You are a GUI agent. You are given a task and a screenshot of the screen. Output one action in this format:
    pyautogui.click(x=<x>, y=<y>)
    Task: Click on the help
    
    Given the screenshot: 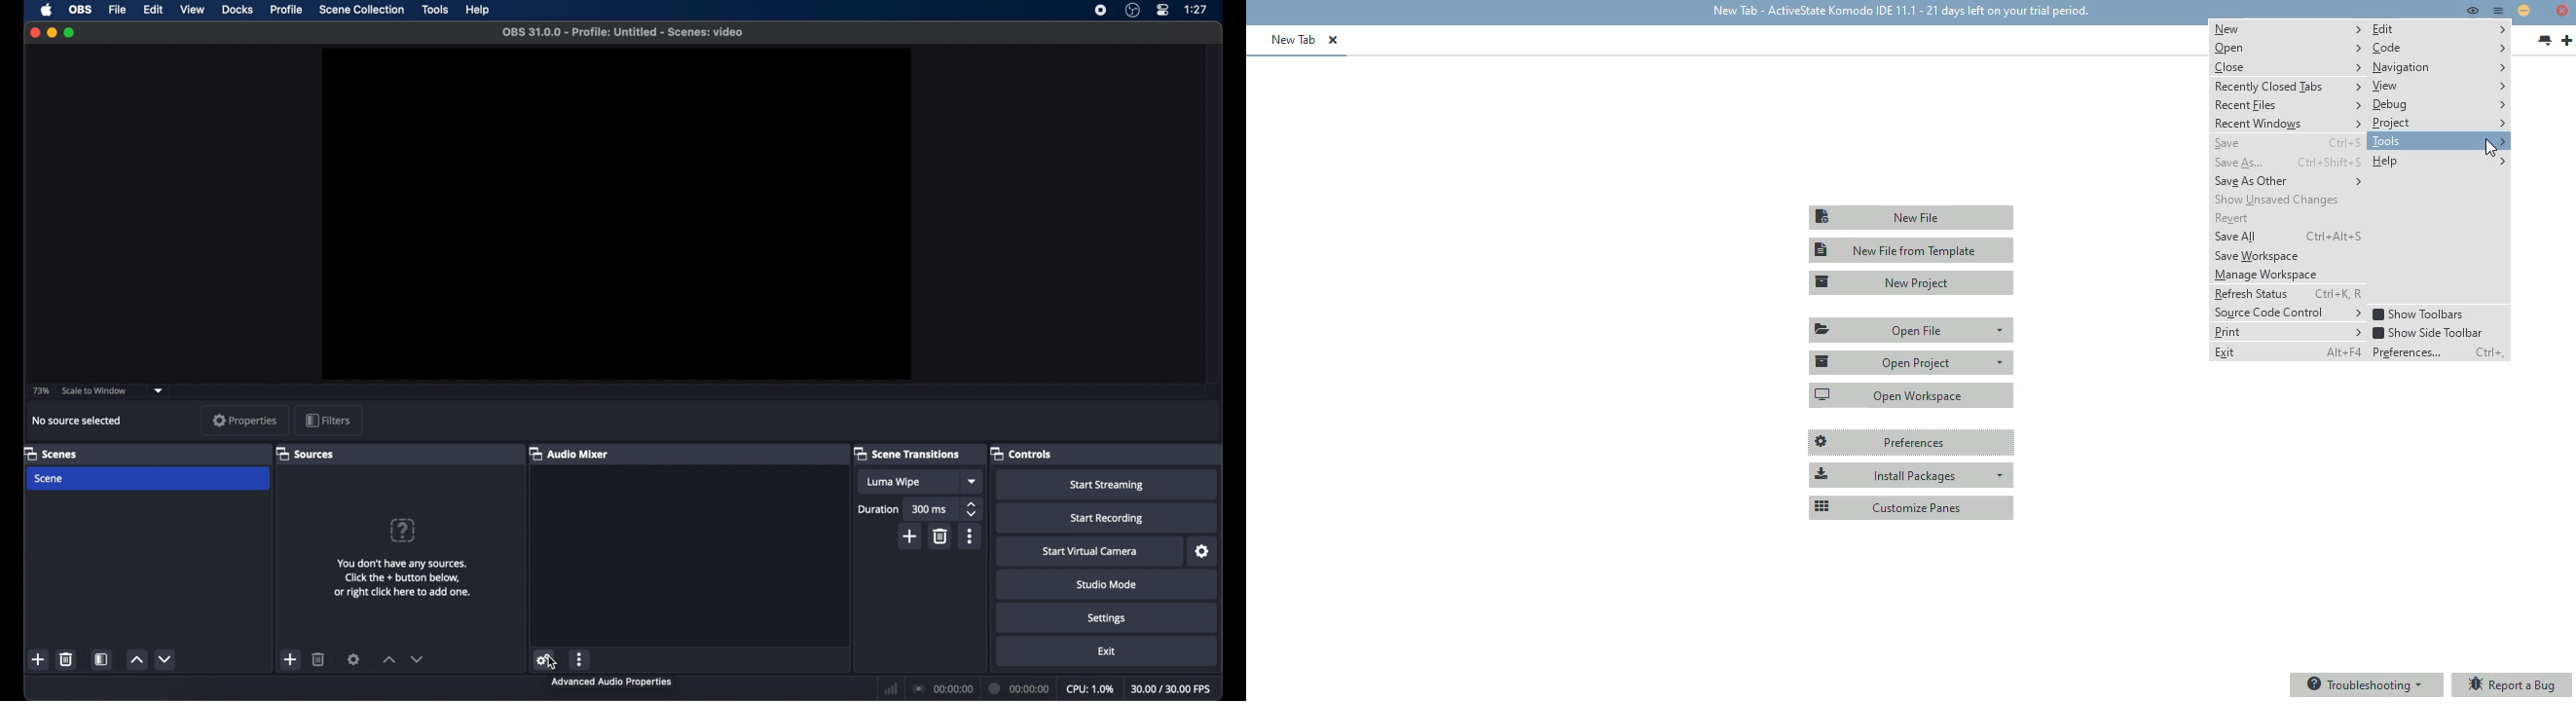 What is the action you would take?
    pyautogui.click(x=478, y=10)
    